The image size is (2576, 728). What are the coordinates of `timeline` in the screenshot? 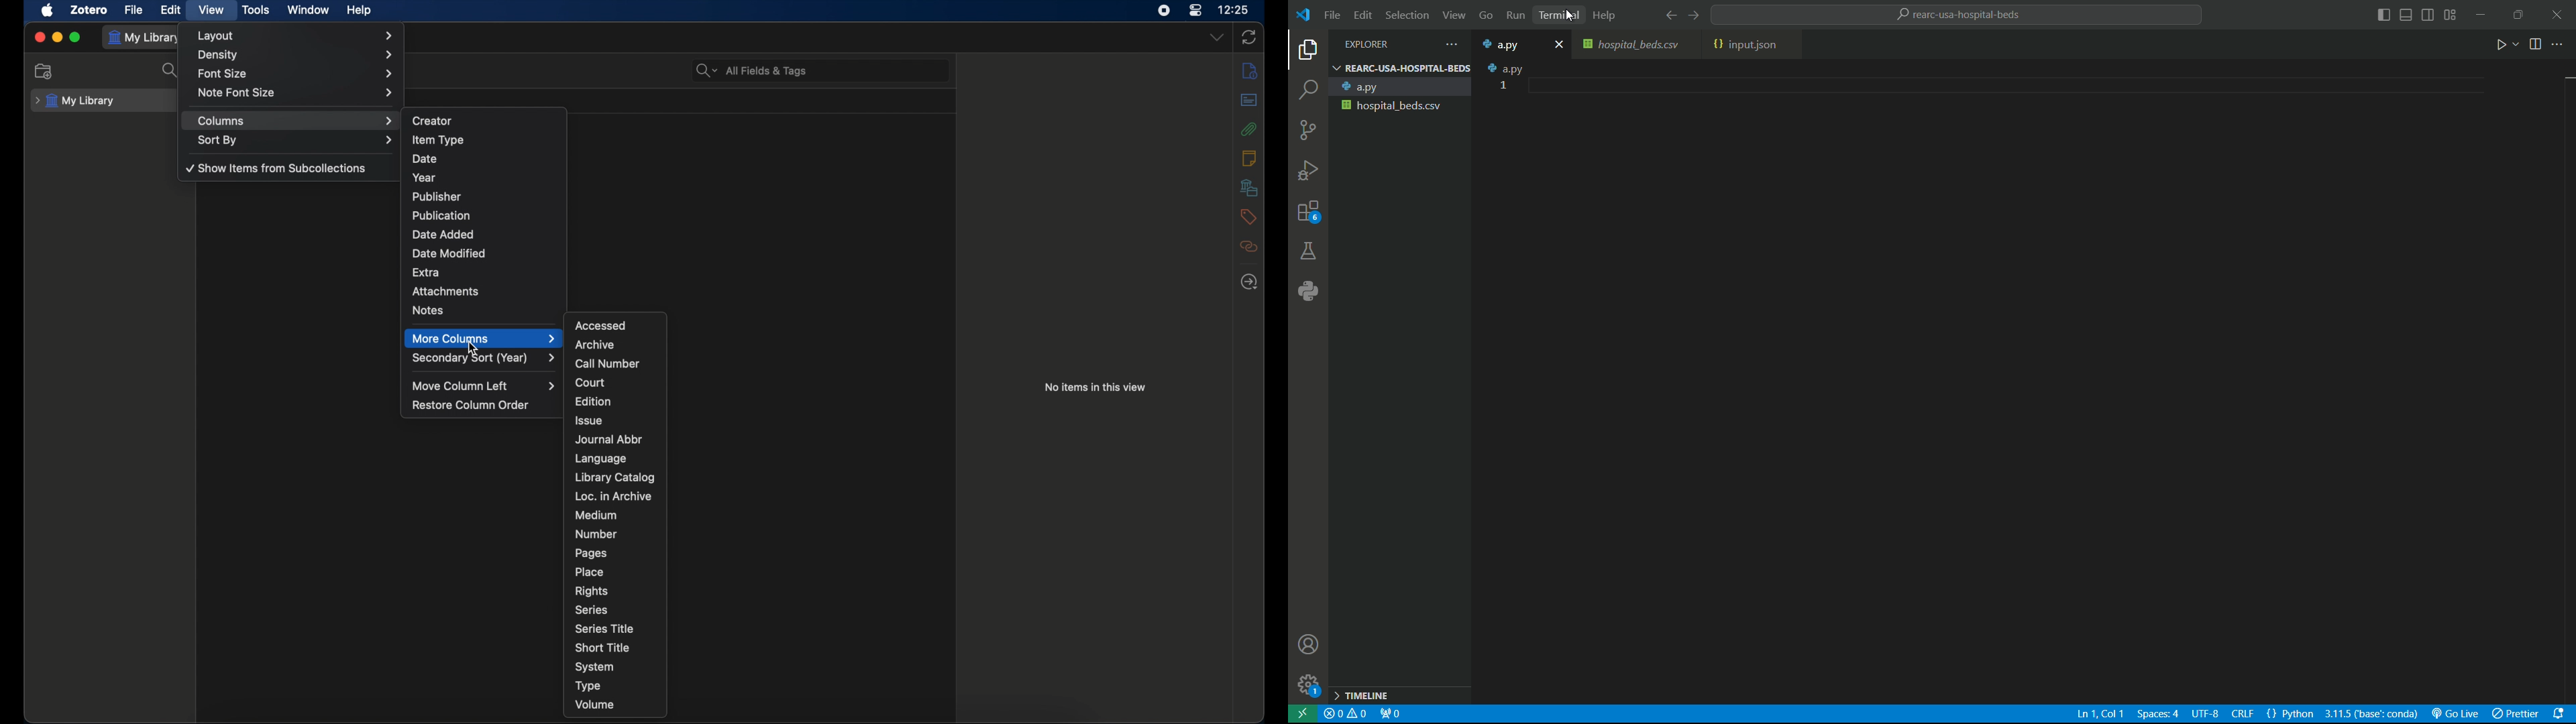 It's located at (1400, 695).